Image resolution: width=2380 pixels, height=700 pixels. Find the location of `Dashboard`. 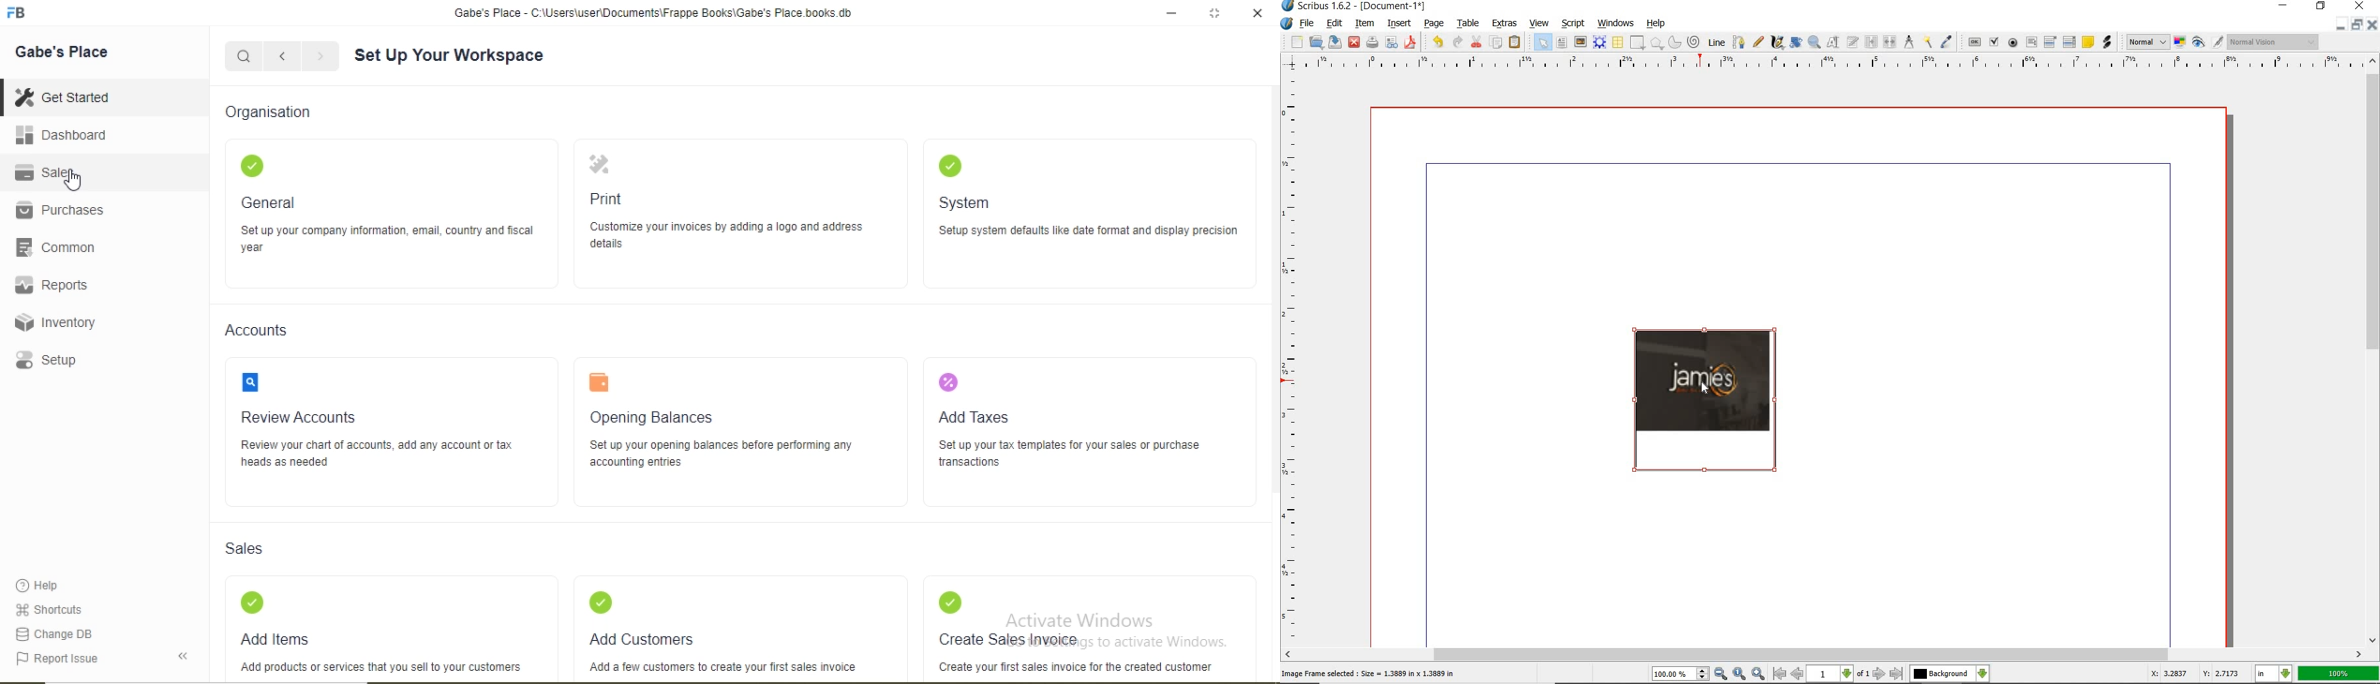

Dashboard is located at coordinates (72, 137).